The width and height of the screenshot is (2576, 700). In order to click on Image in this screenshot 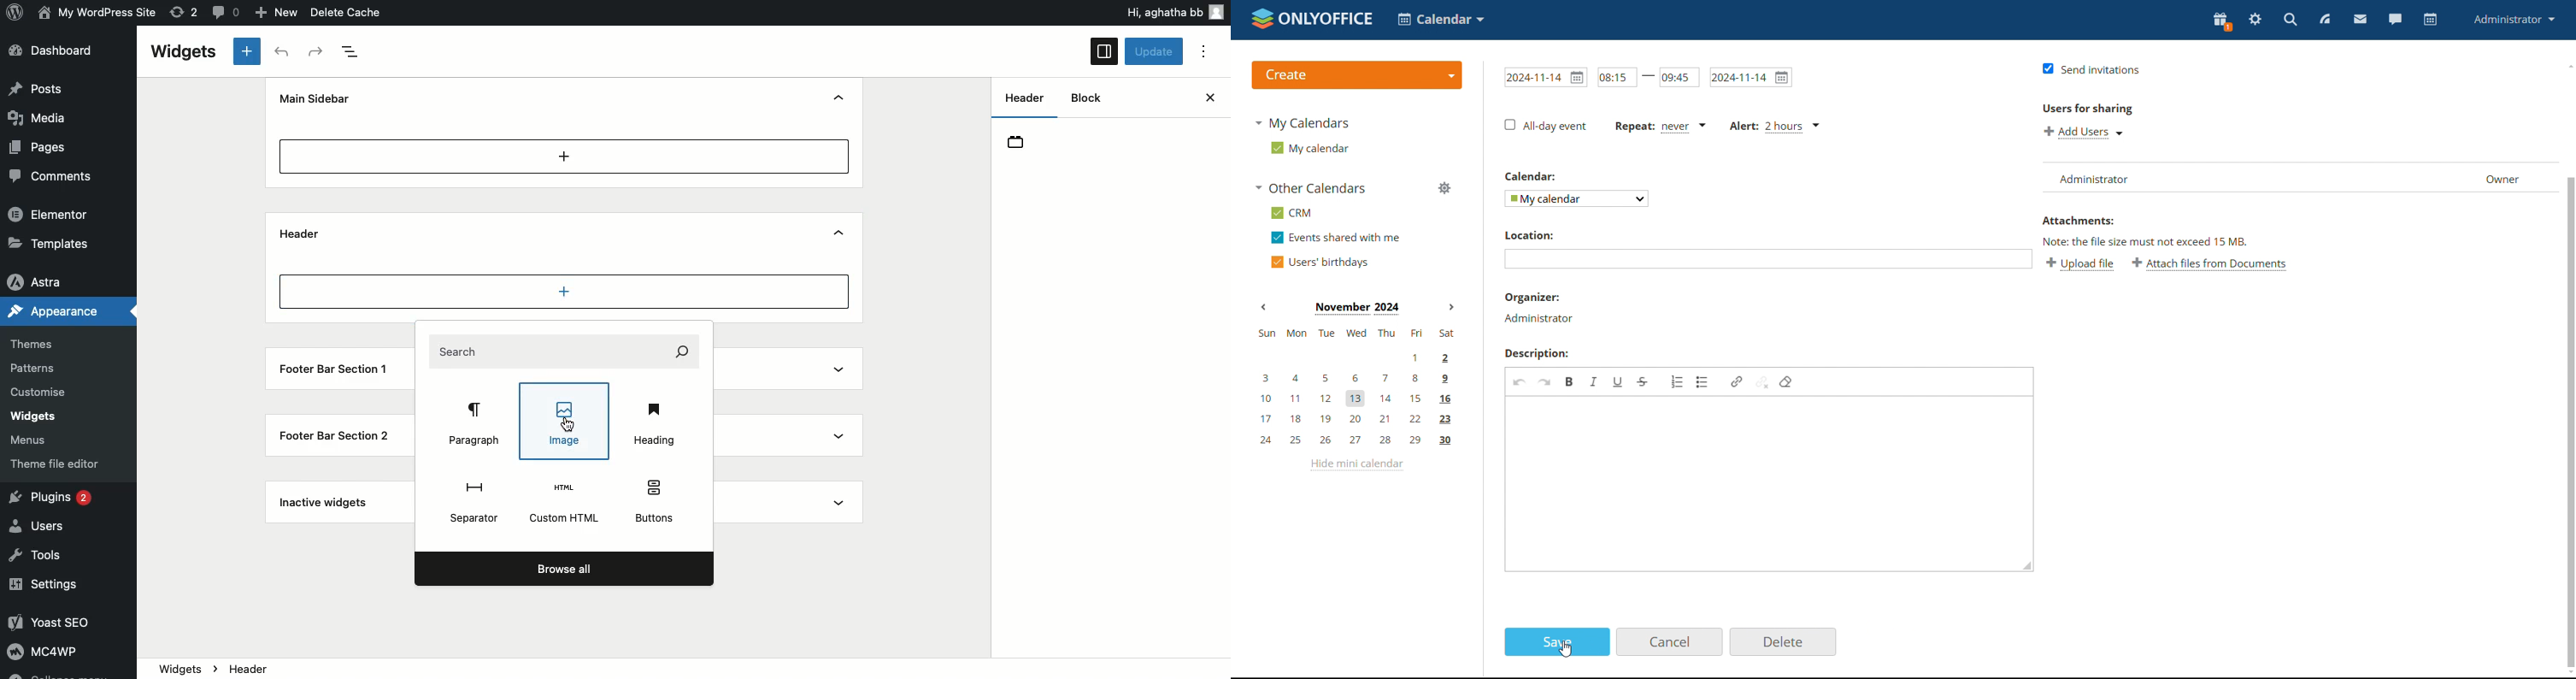, I will do `click(565, 421)`.